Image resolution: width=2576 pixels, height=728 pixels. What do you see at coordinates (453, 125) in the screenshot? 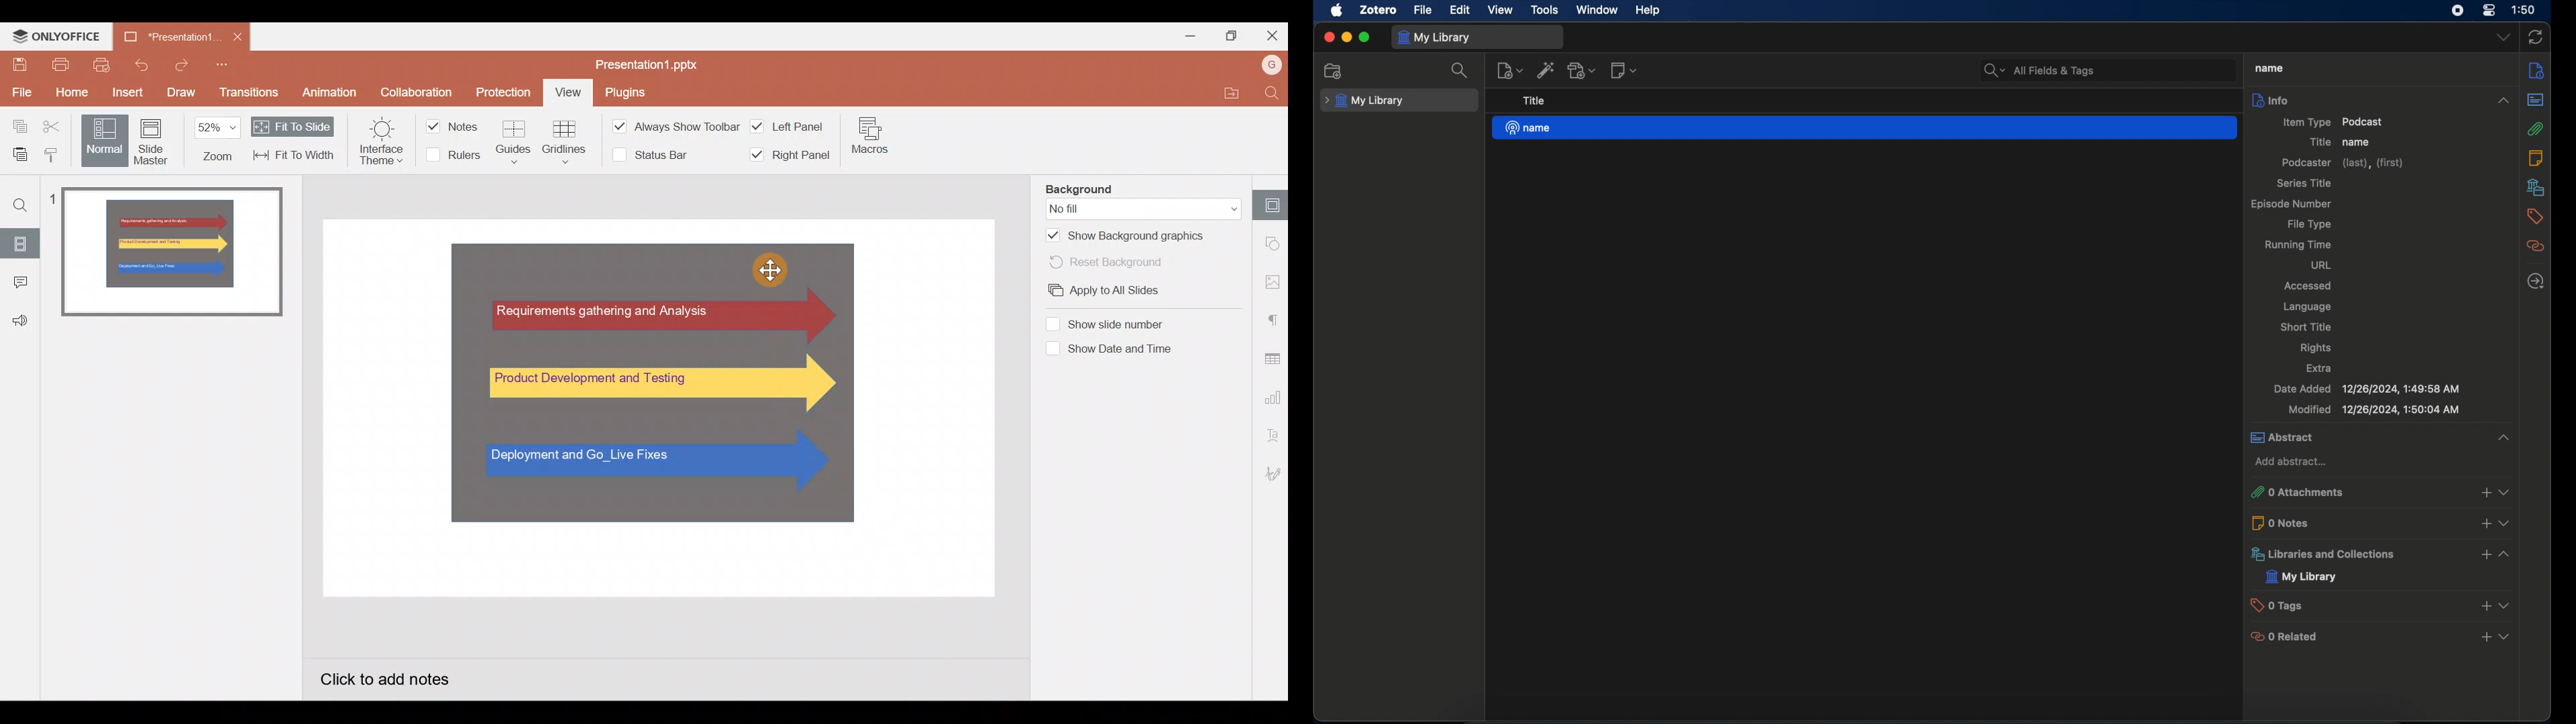
I see `Notes` at bounding box center [453, 125].